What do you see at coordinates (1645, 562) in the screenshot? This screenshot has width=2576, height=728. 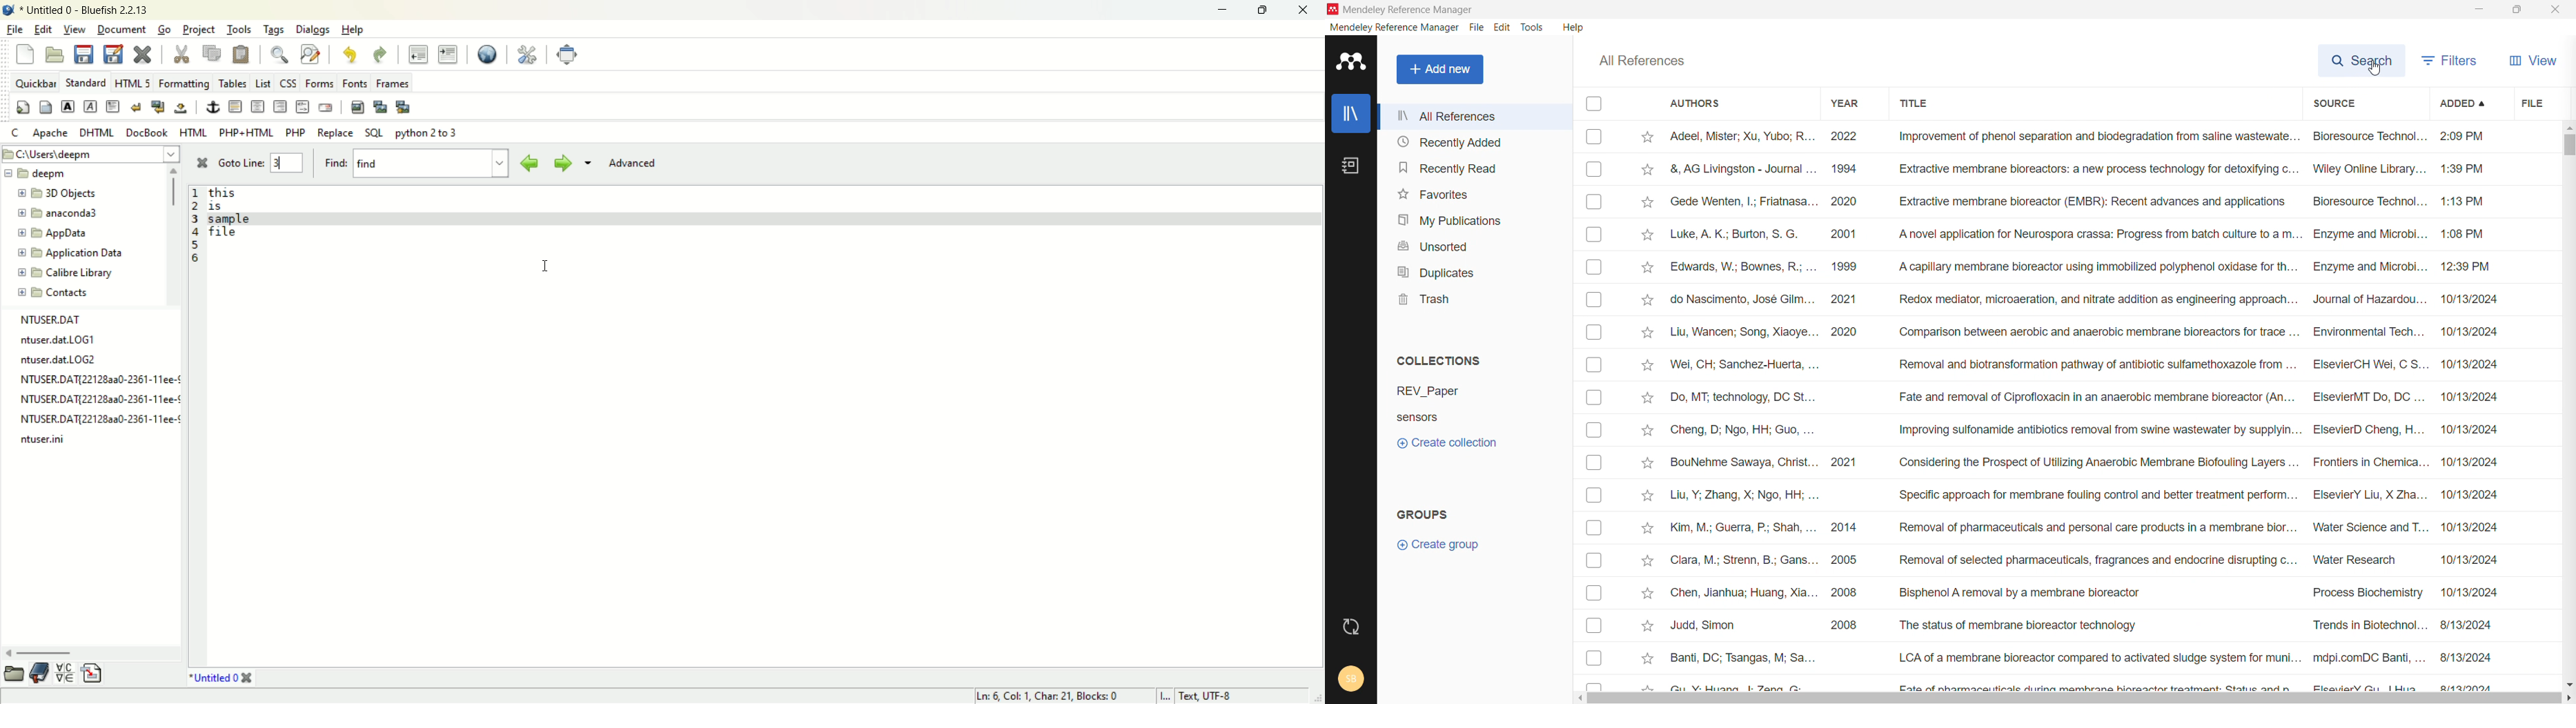 I see `Add to favorites` at bounding box center [1645, 562].